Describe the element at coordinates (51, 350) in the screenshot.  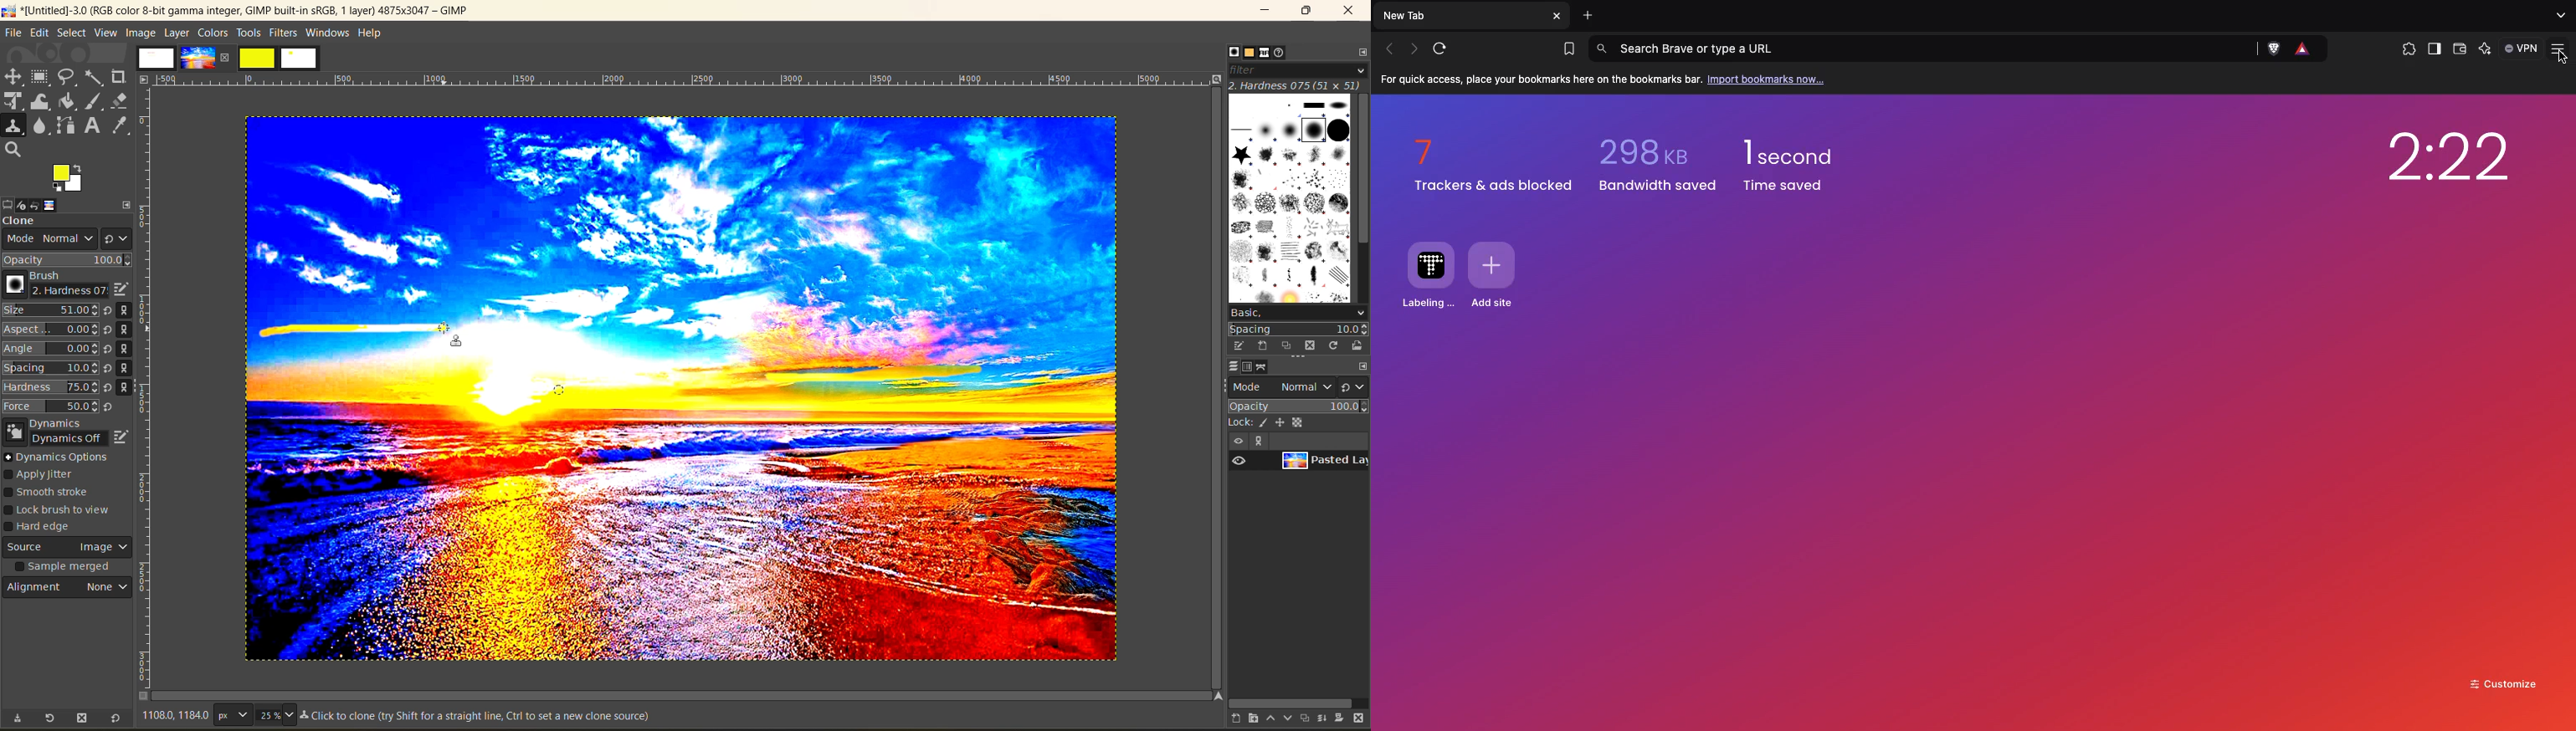
I see `Angle 0.00` at that location.